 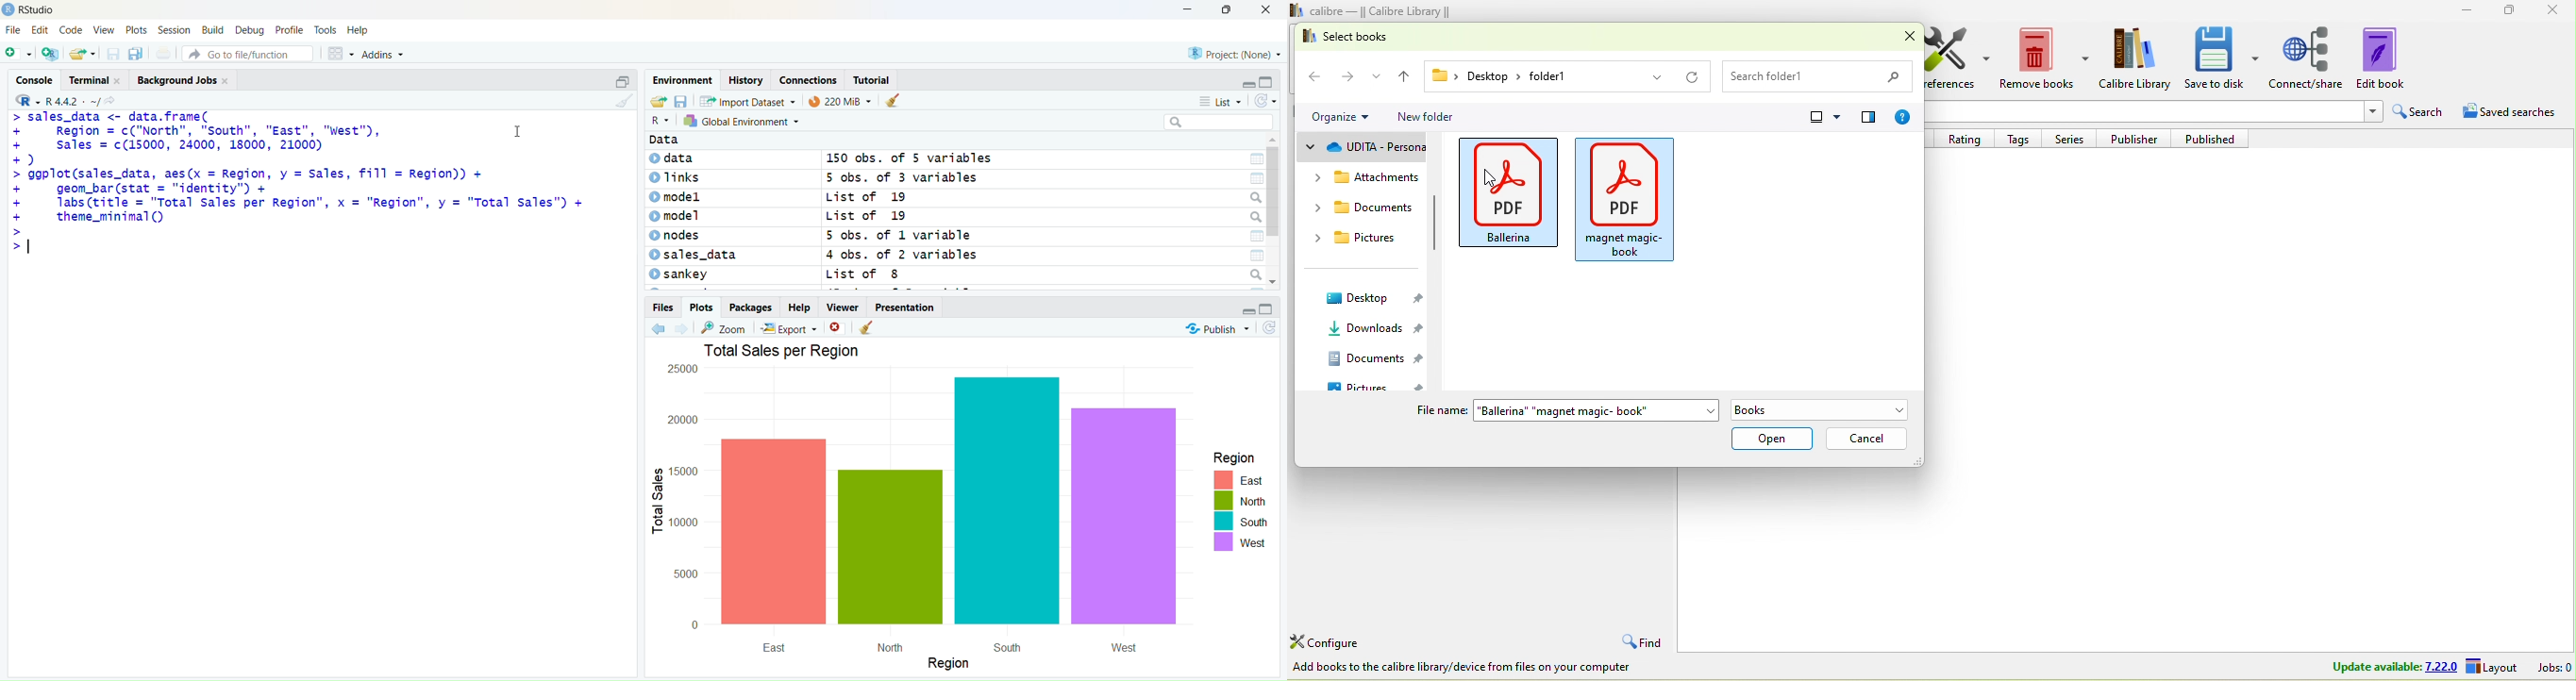 I want to click on File, so click(x=13, y=31).